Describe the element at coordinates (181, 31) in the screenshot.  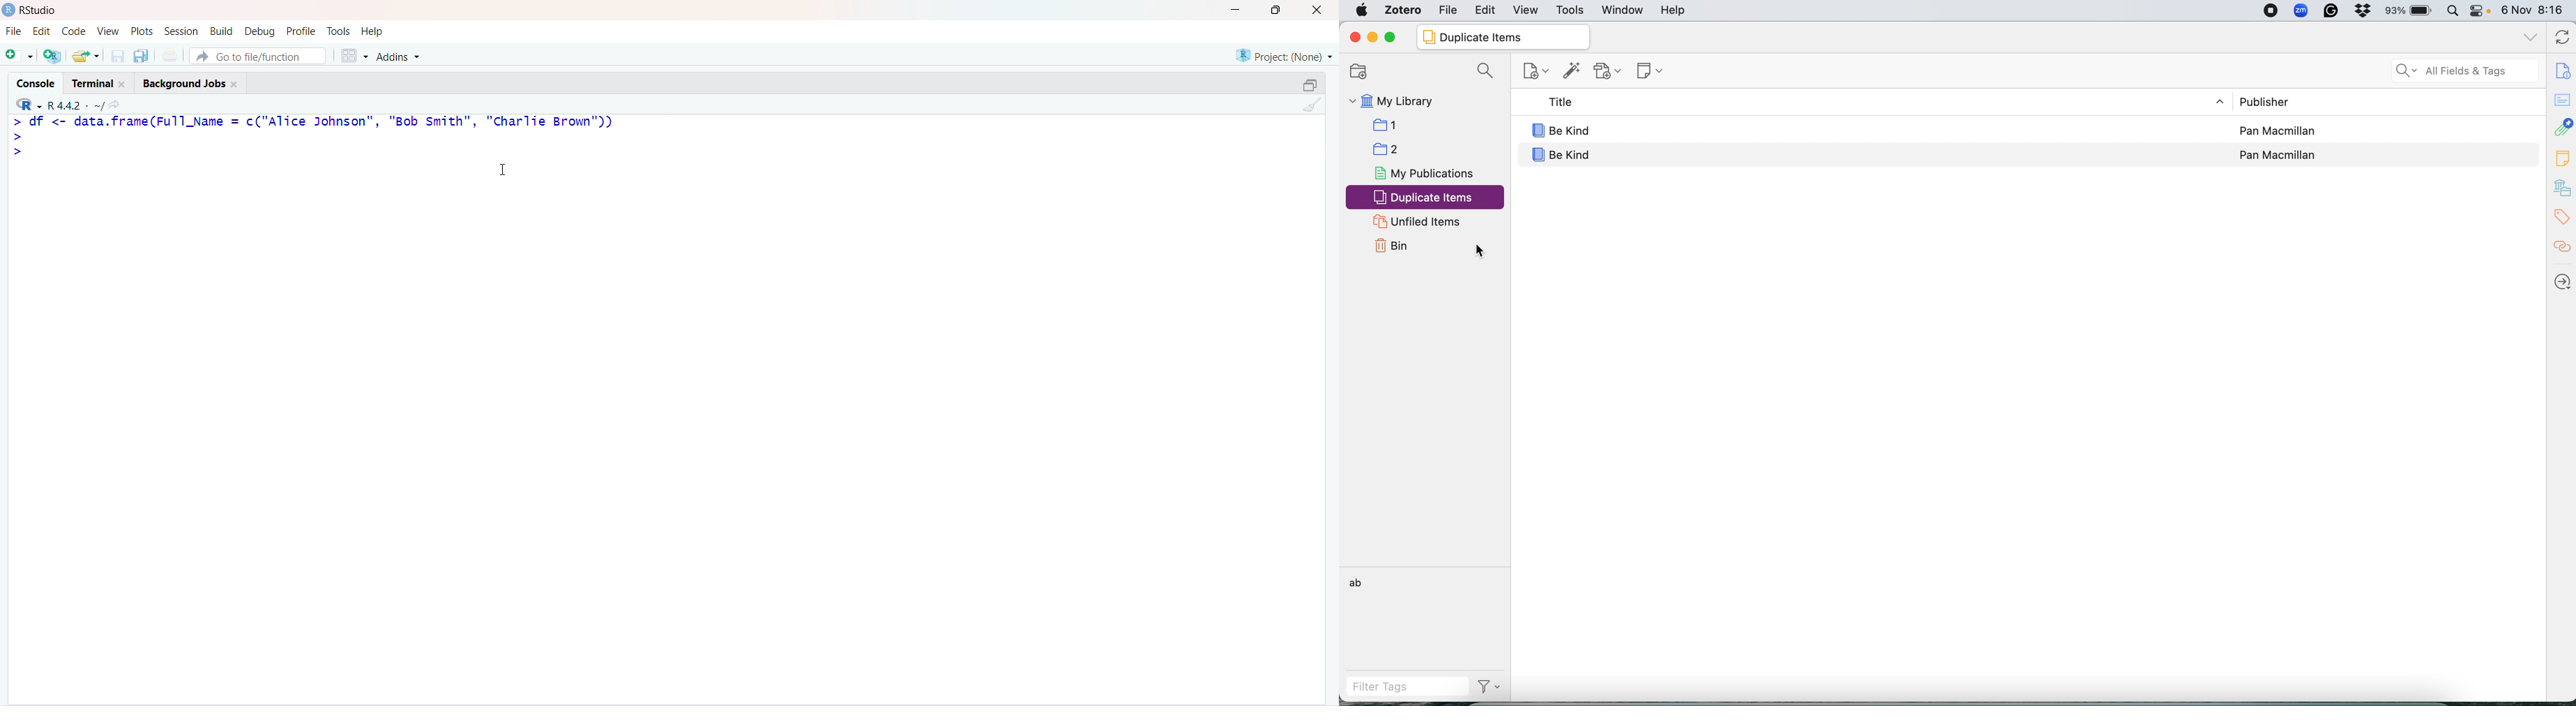
I see `Session` at that location.